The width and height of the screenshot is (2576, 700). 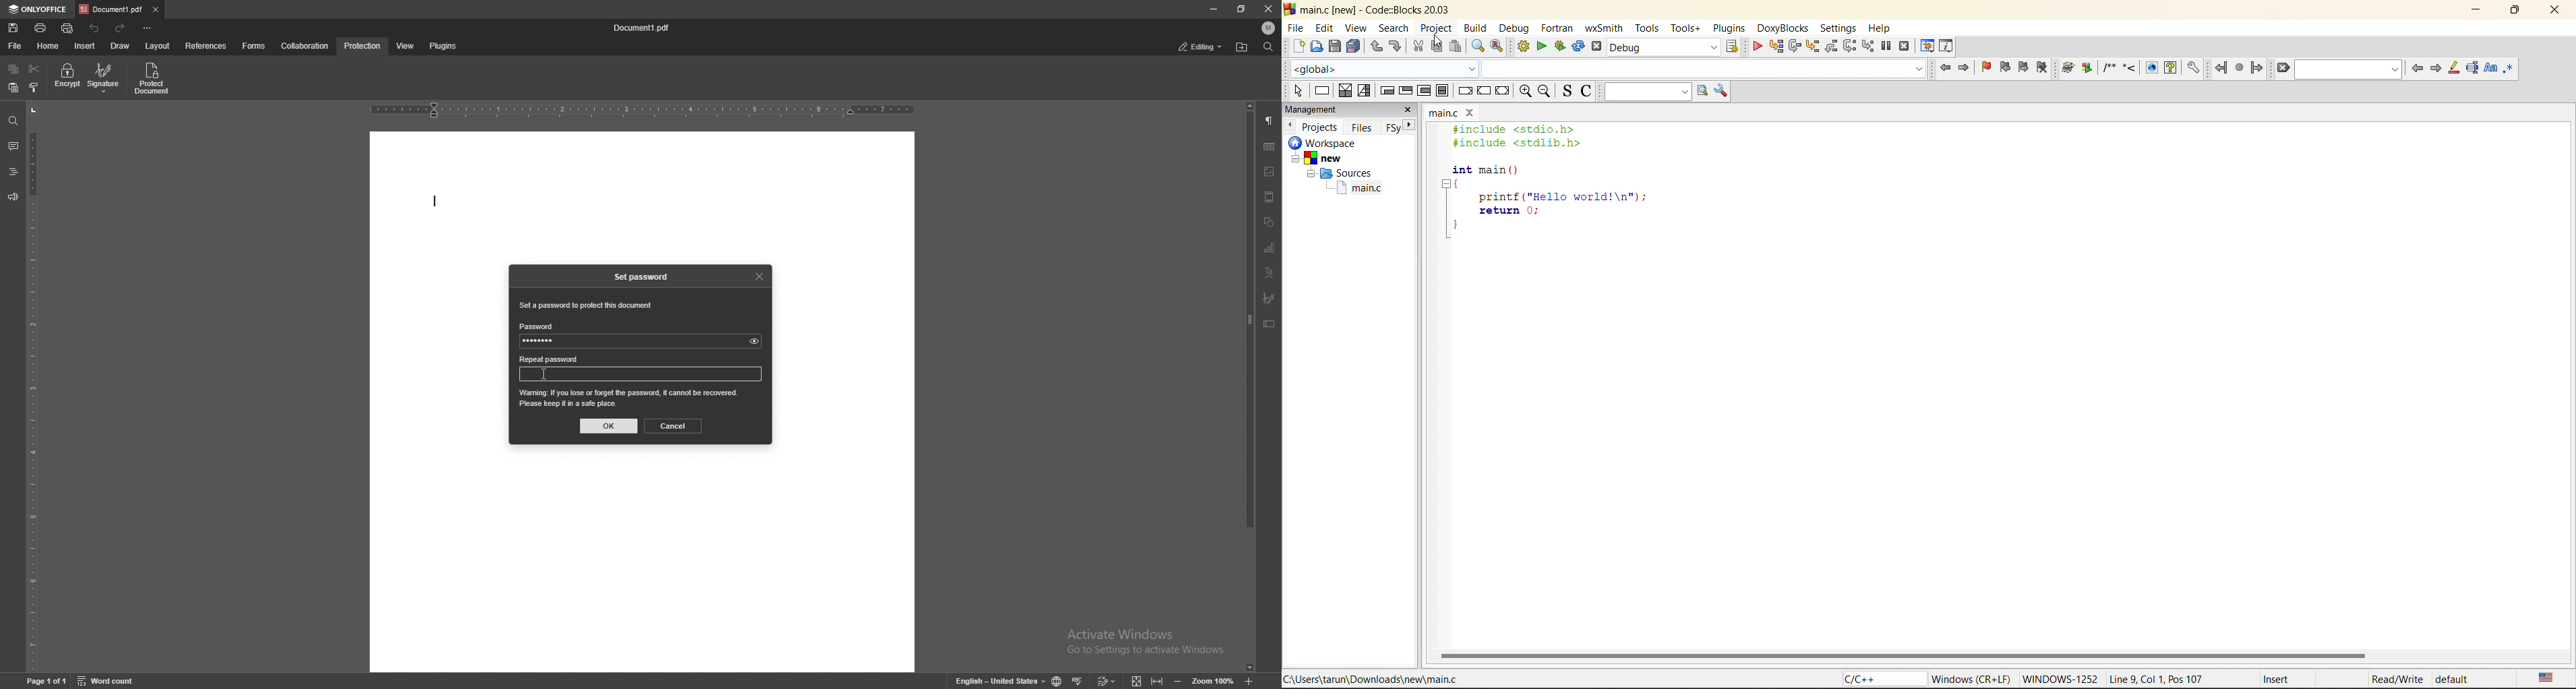 I want to click on settings, so click(x=1840, y=29).